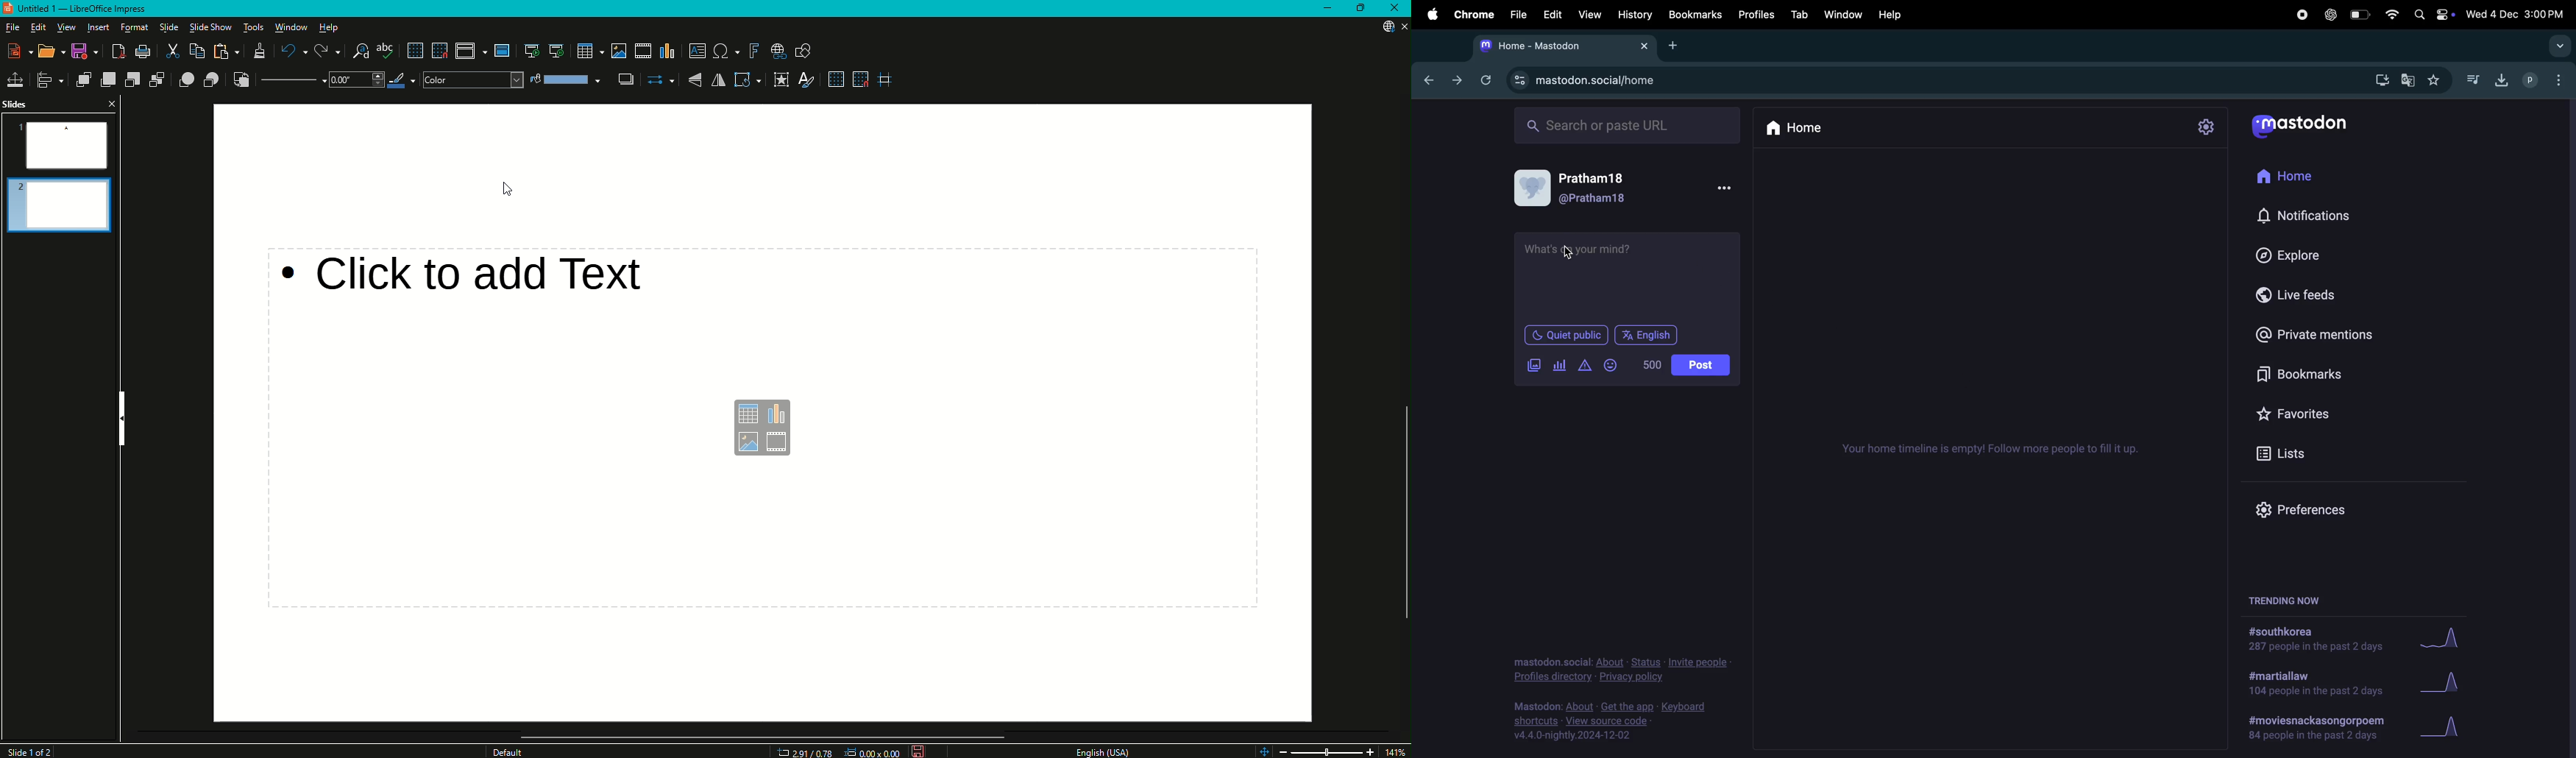  Describe the element at coordinates (890, 80) in the screenshot. I see `Helplines While Moving` at that location.